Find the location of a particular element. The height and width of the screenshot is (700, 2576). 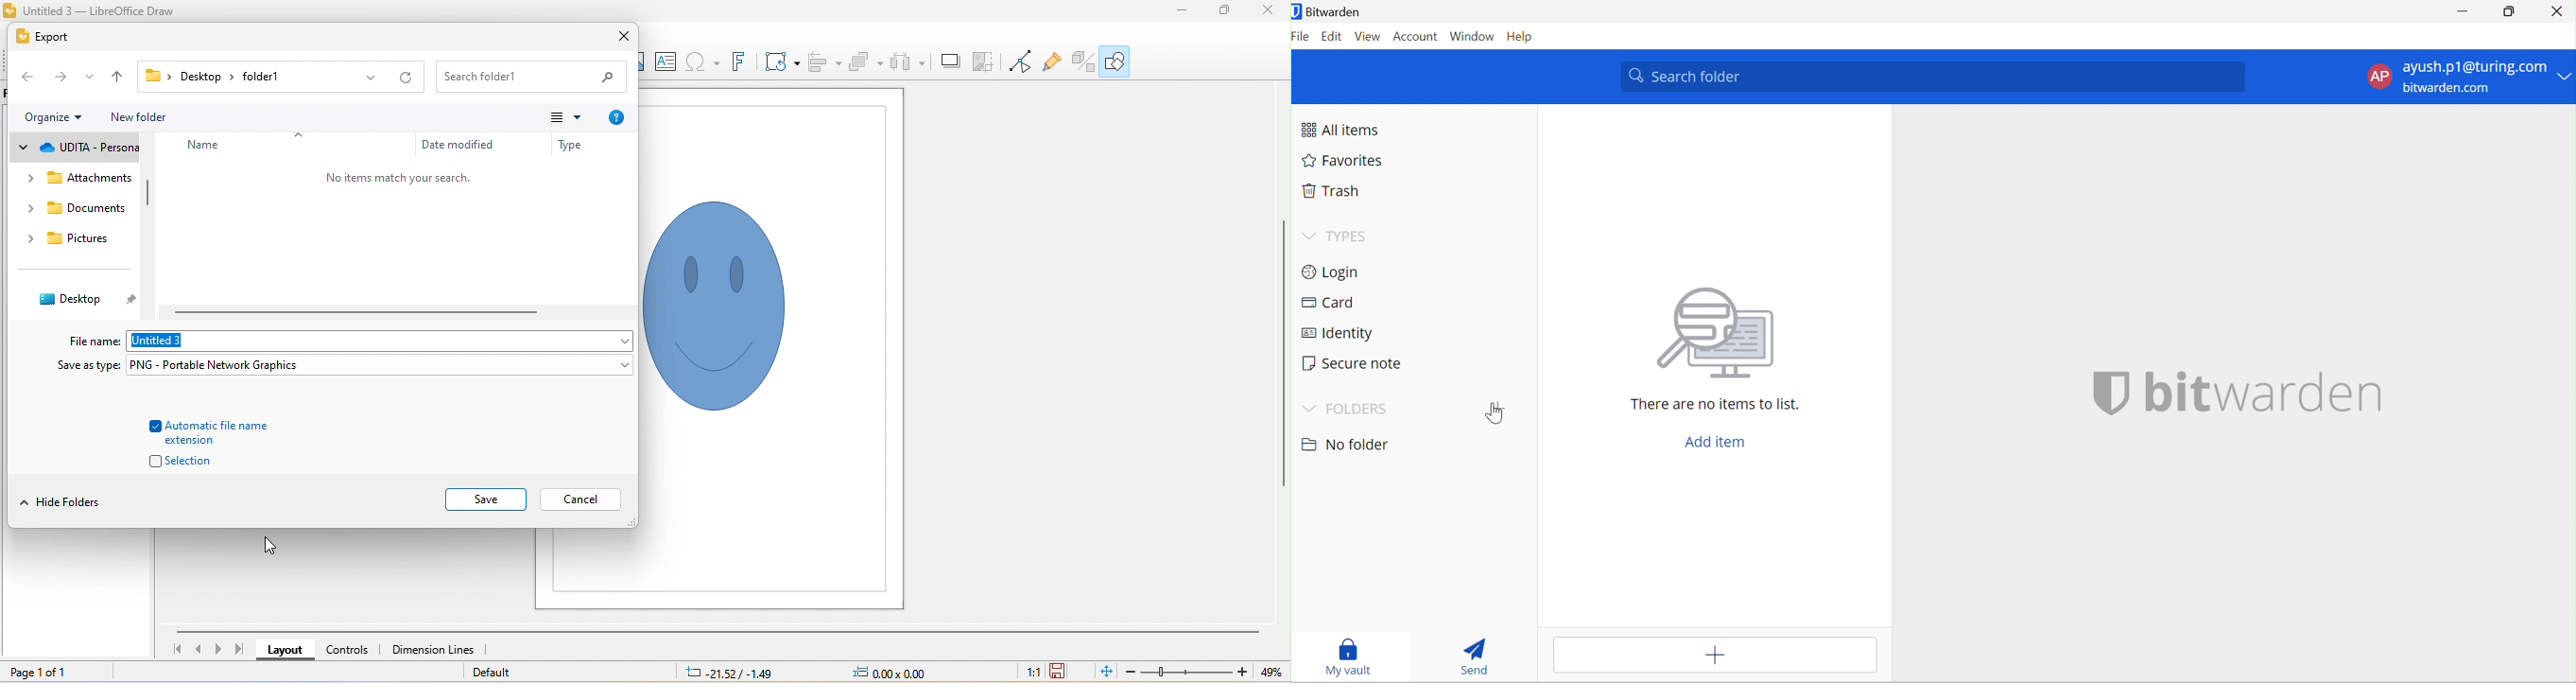

crop is located at coordinates (985, 61).